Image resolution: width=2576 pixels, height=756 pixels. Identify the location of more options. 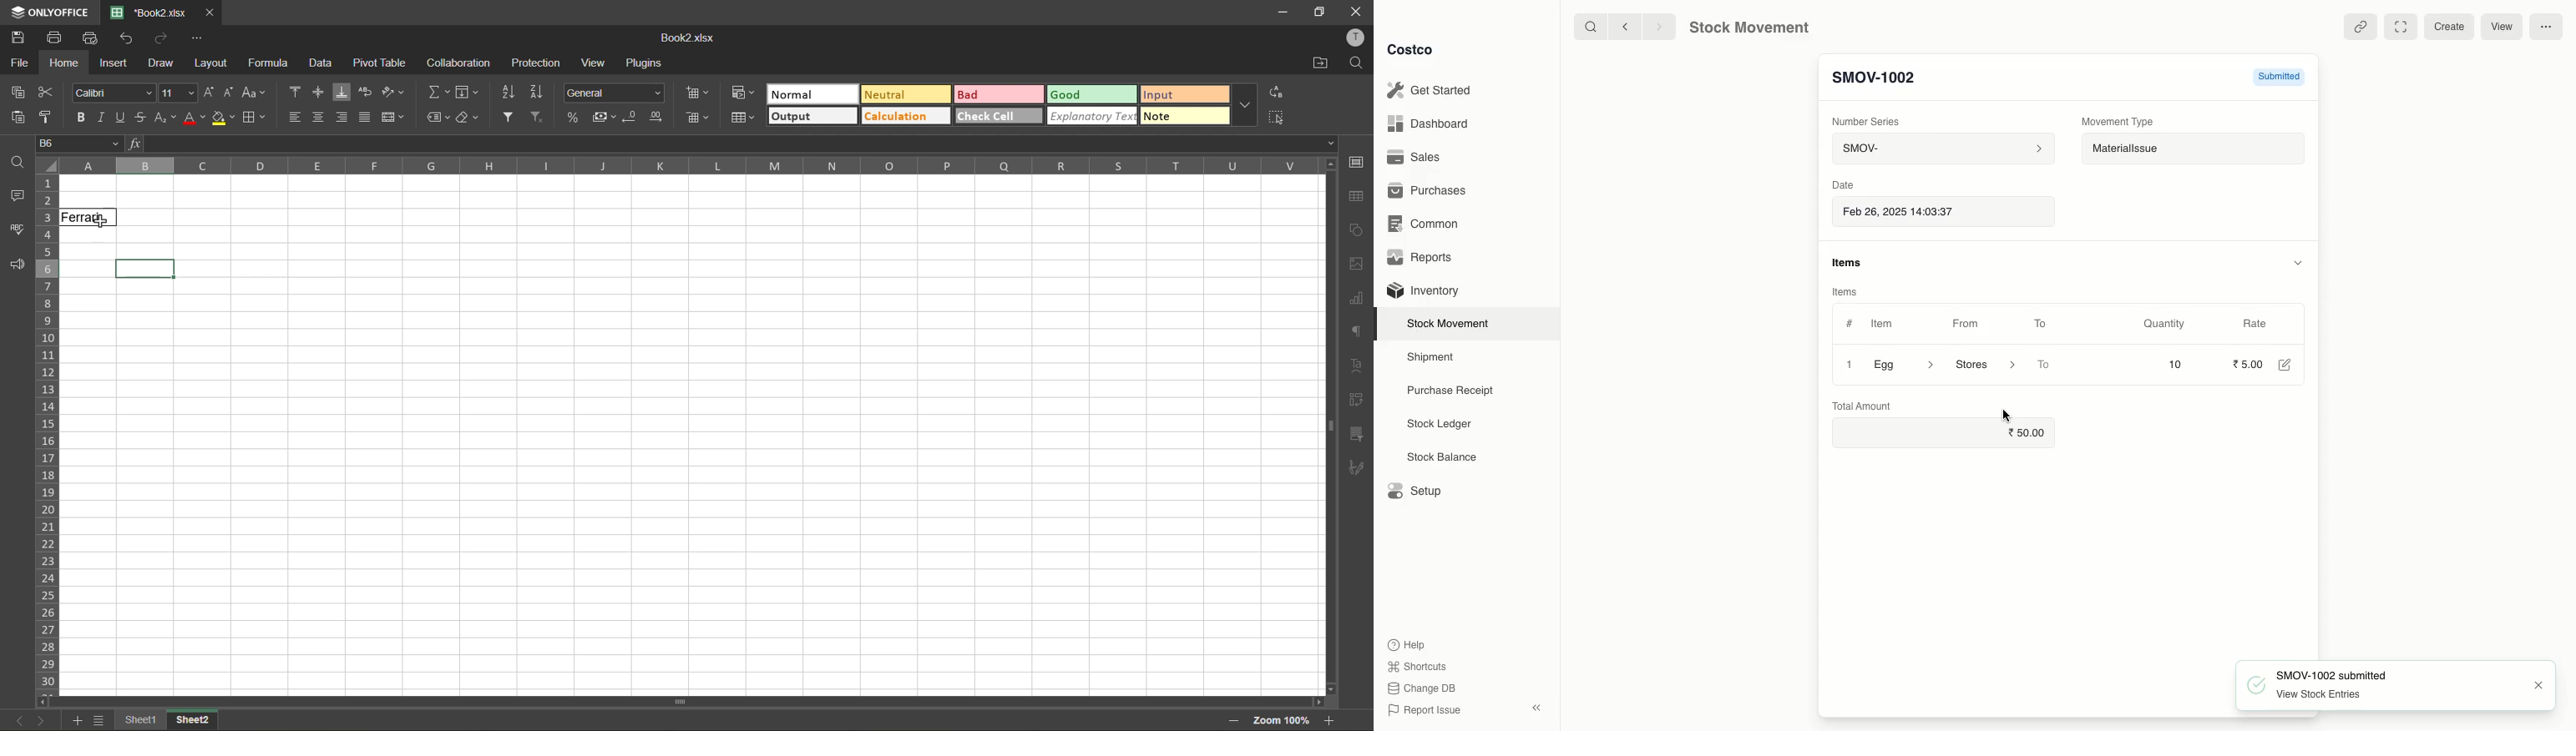
(1246, 104).